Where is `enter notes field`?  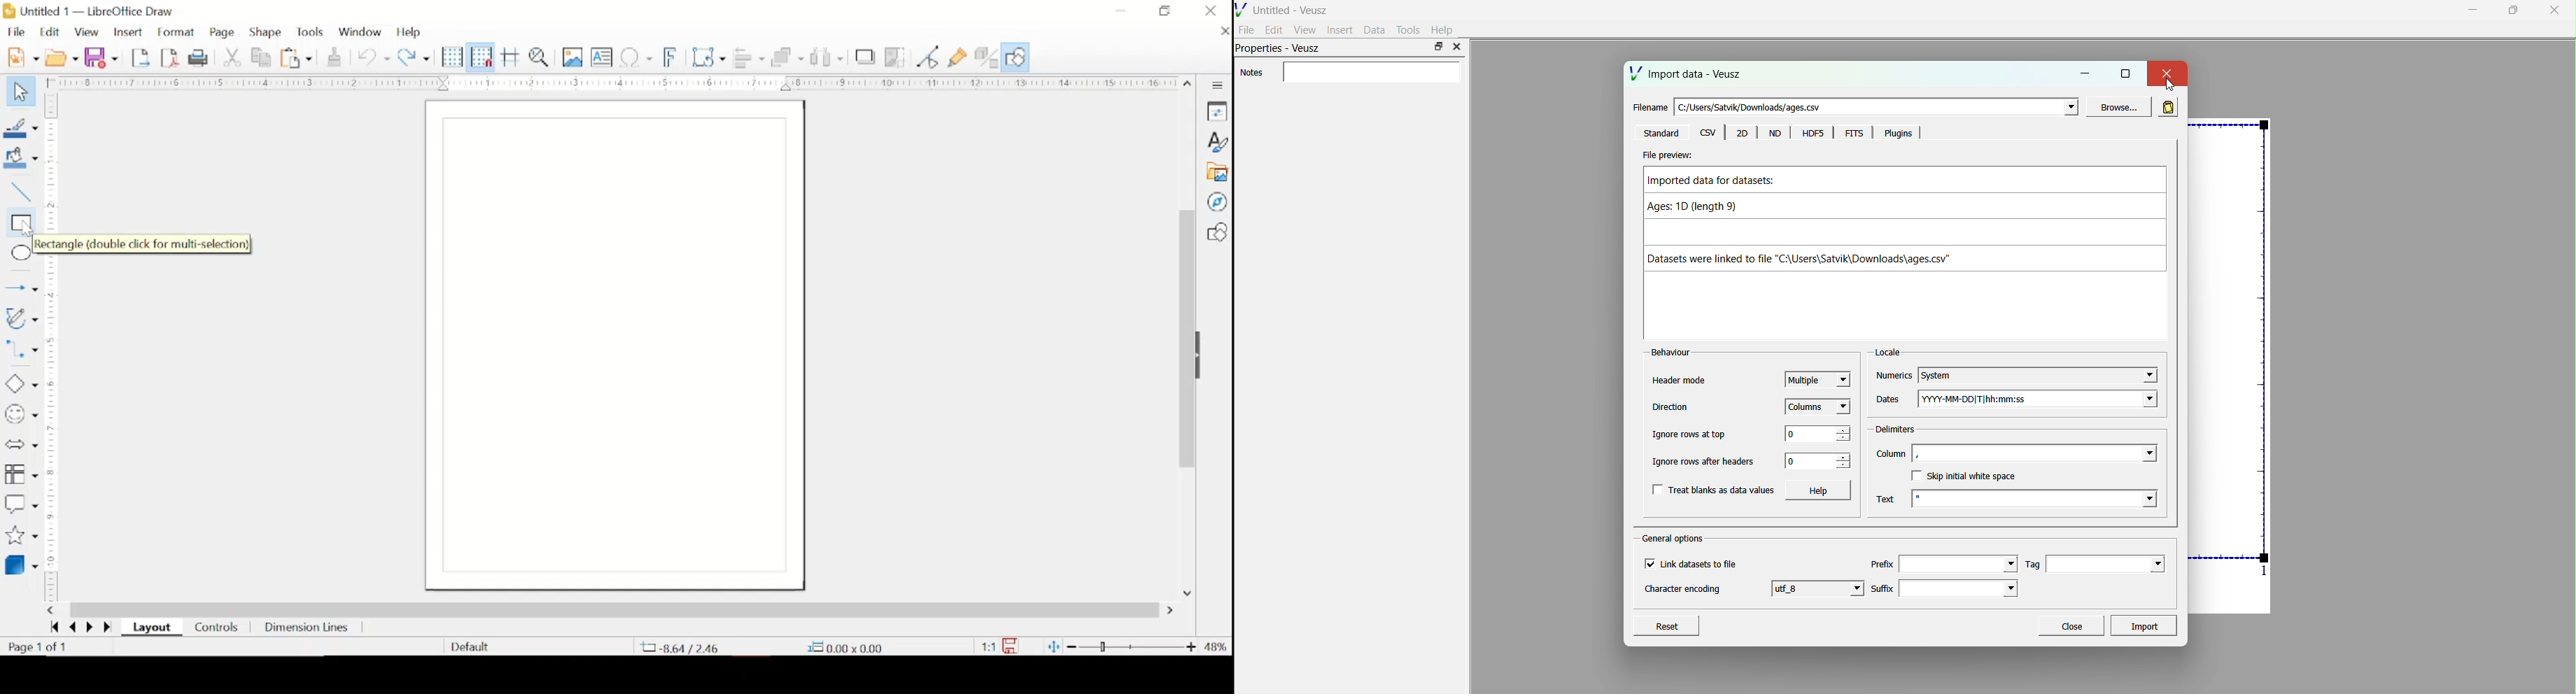
enter notes field is located at coordinates (1371, 73).